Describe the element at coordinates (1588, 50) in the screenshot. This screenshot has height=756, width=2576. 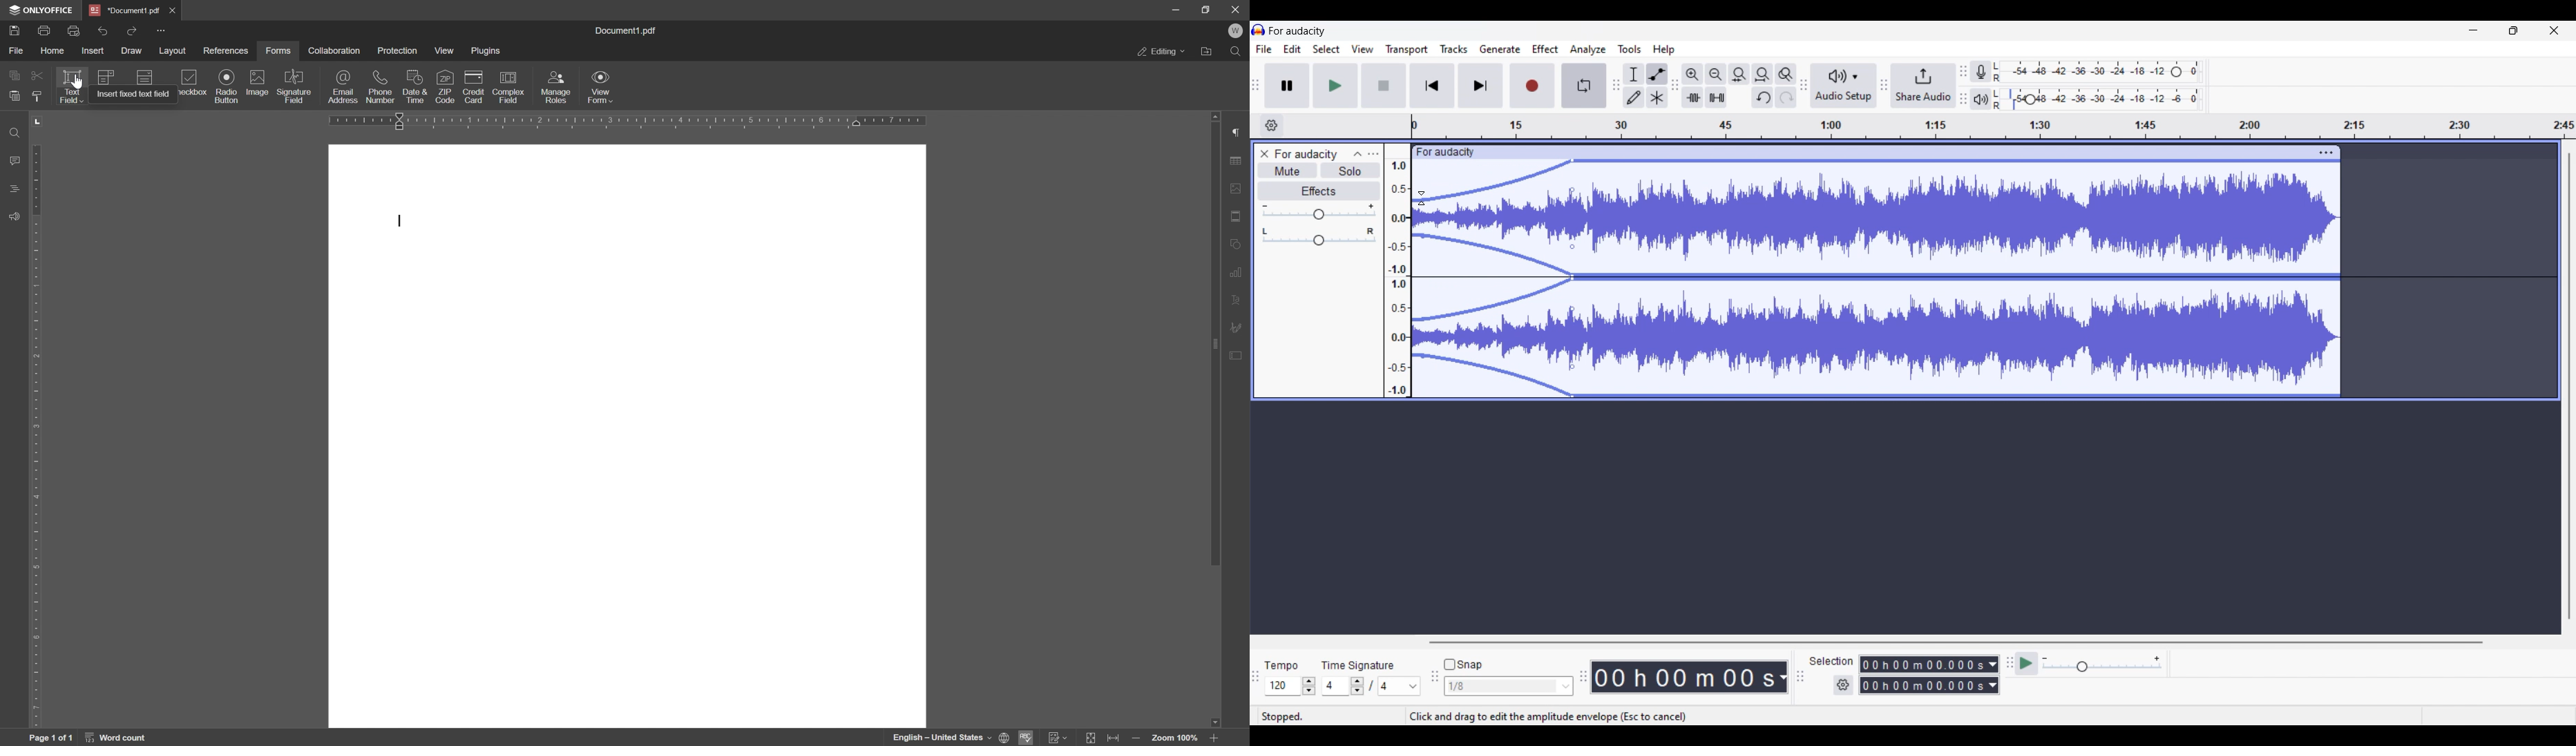
I see `Analyze` at that location.